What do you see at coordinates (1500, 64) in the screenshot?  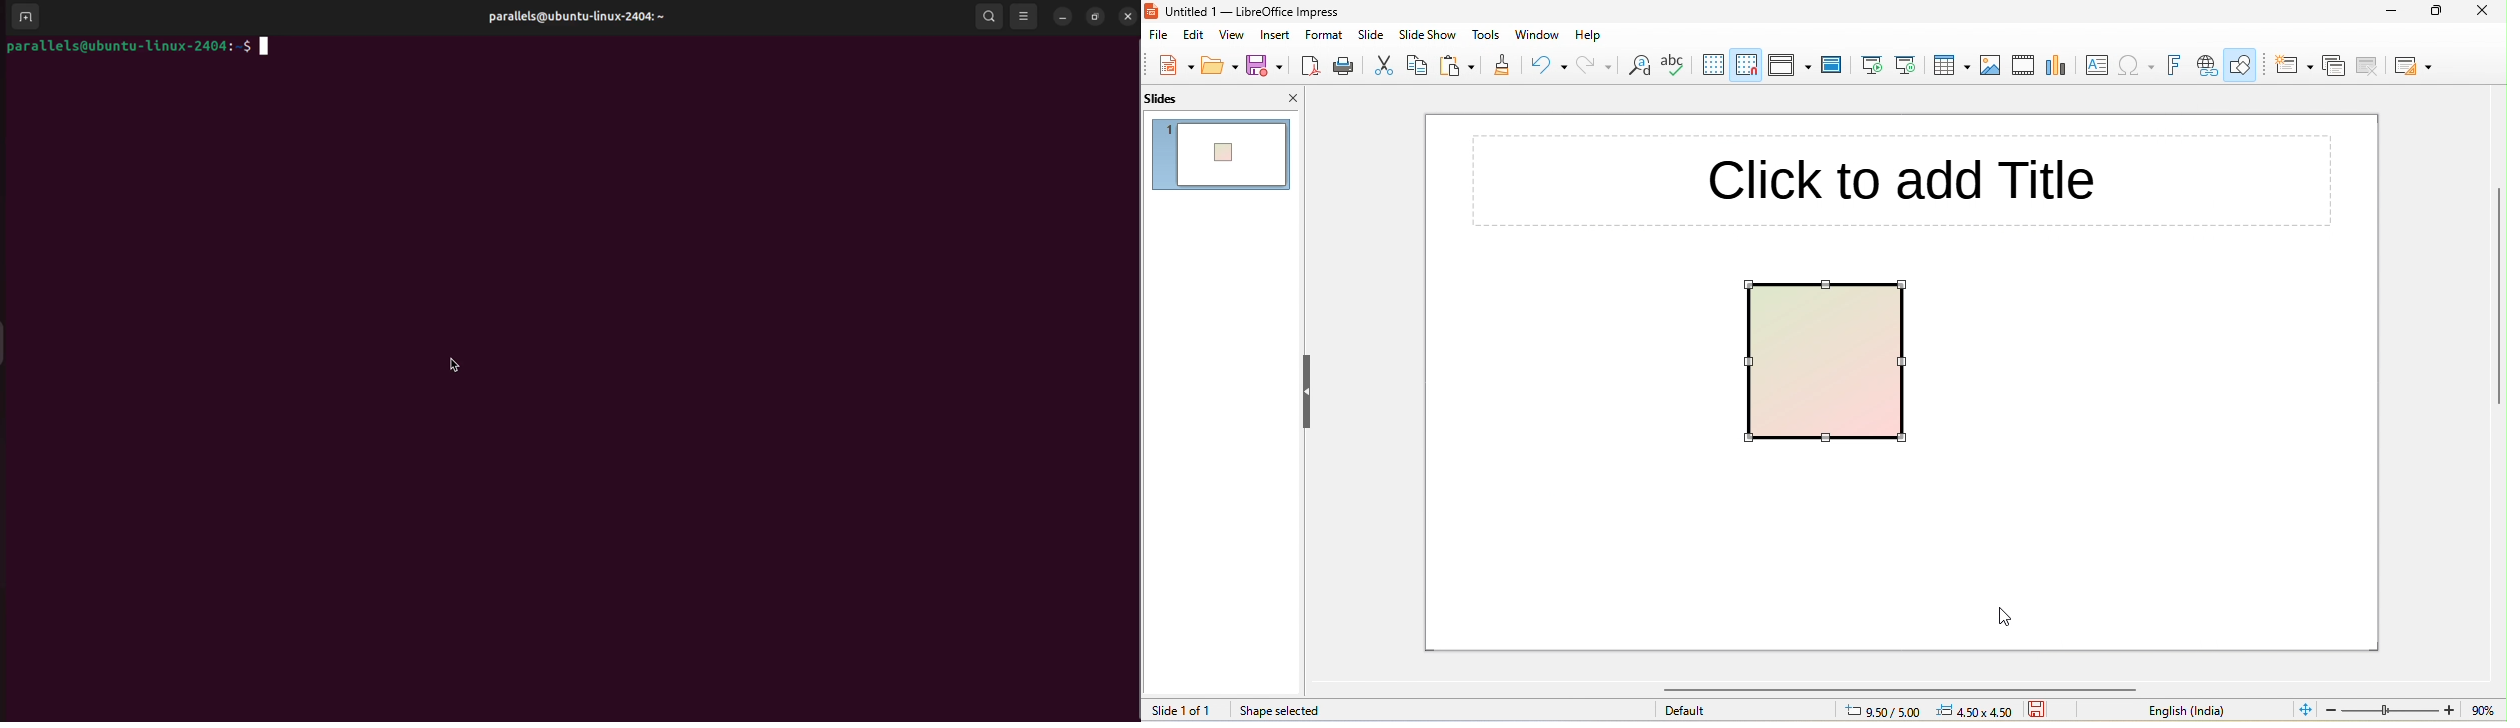 I see `clone` at bounding box center [1500, 64].